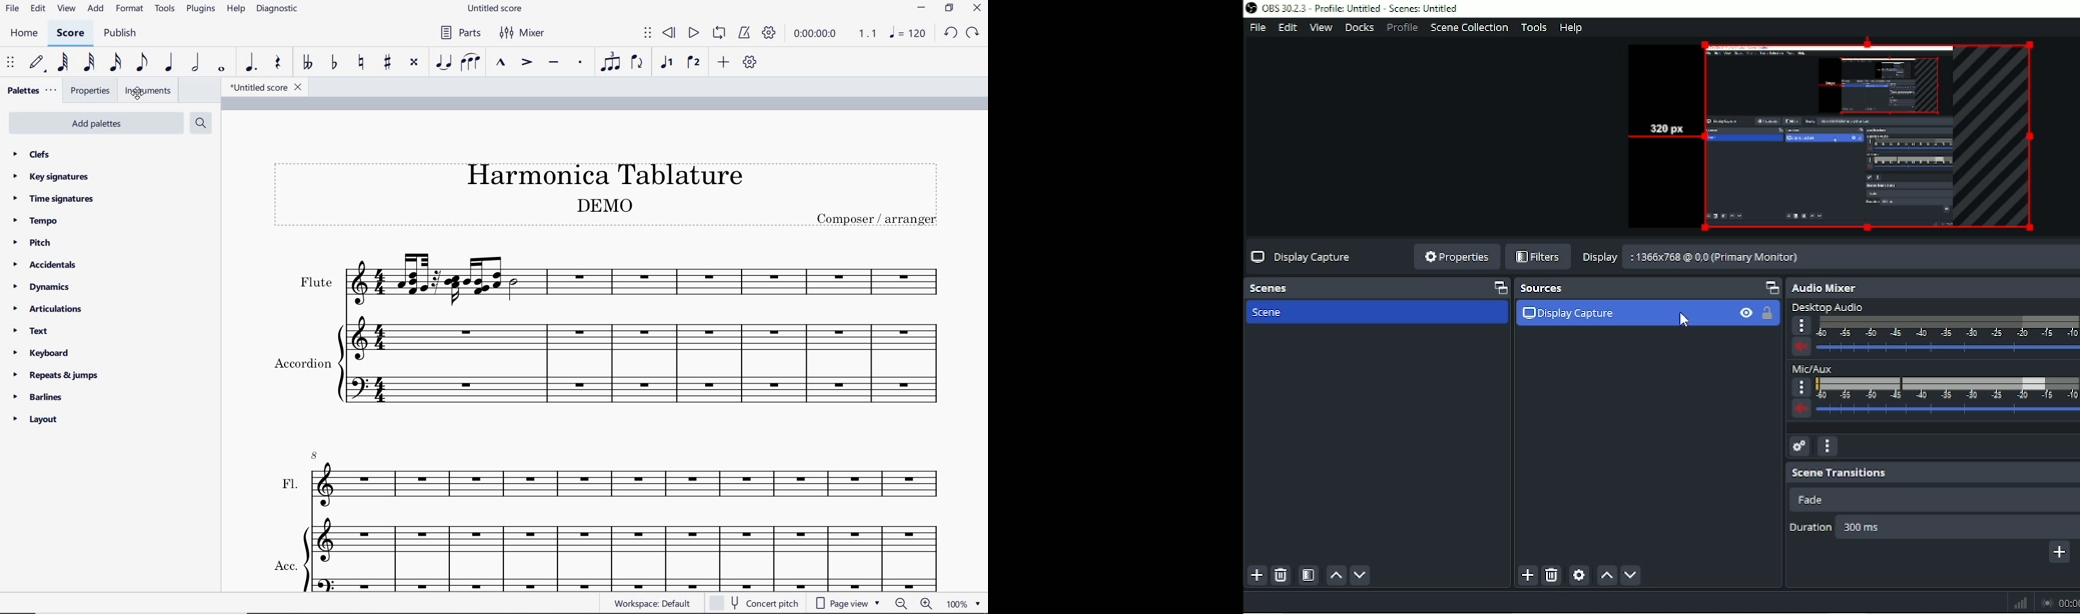 The height and width of the screenshot is (616, 2100). What do you see at coordinates (134, 94) in the screenshot?
I see `cursor` at bounding box center [134, 94].